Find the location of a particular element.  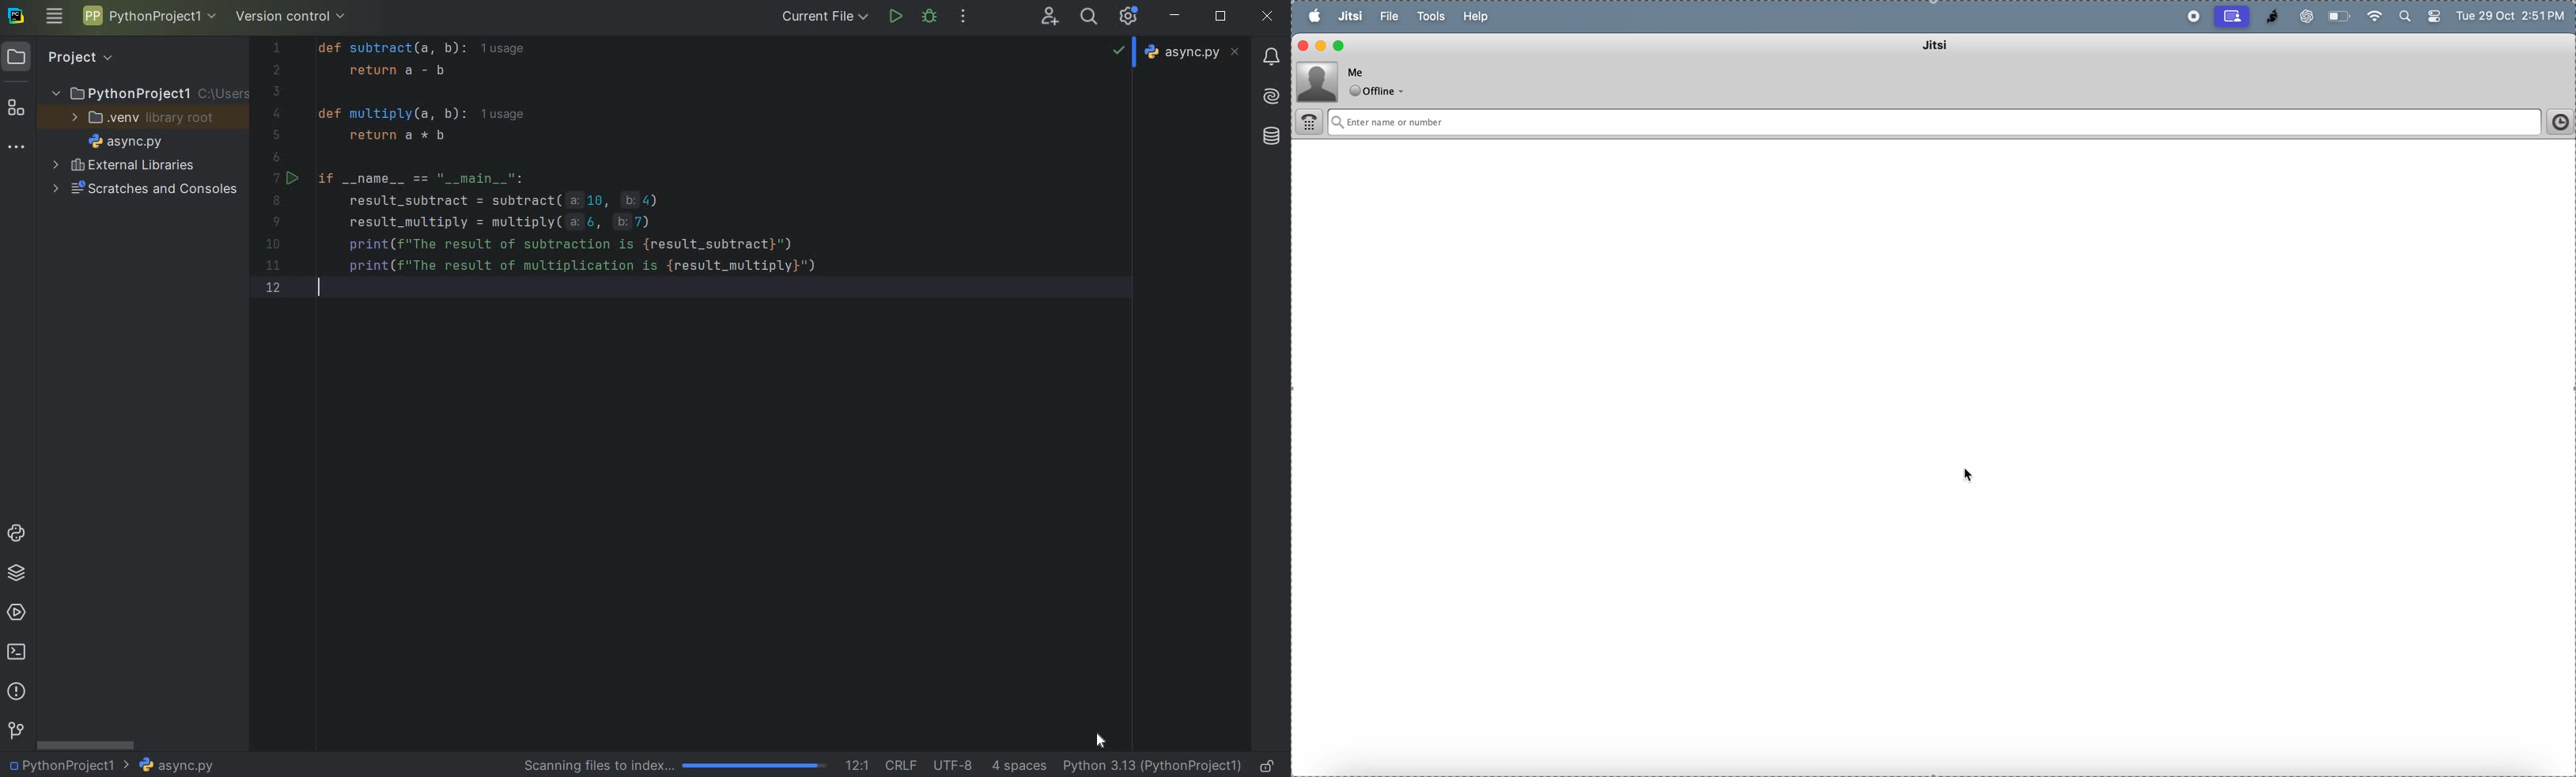

dialer is located at coordinates (1310, 124).